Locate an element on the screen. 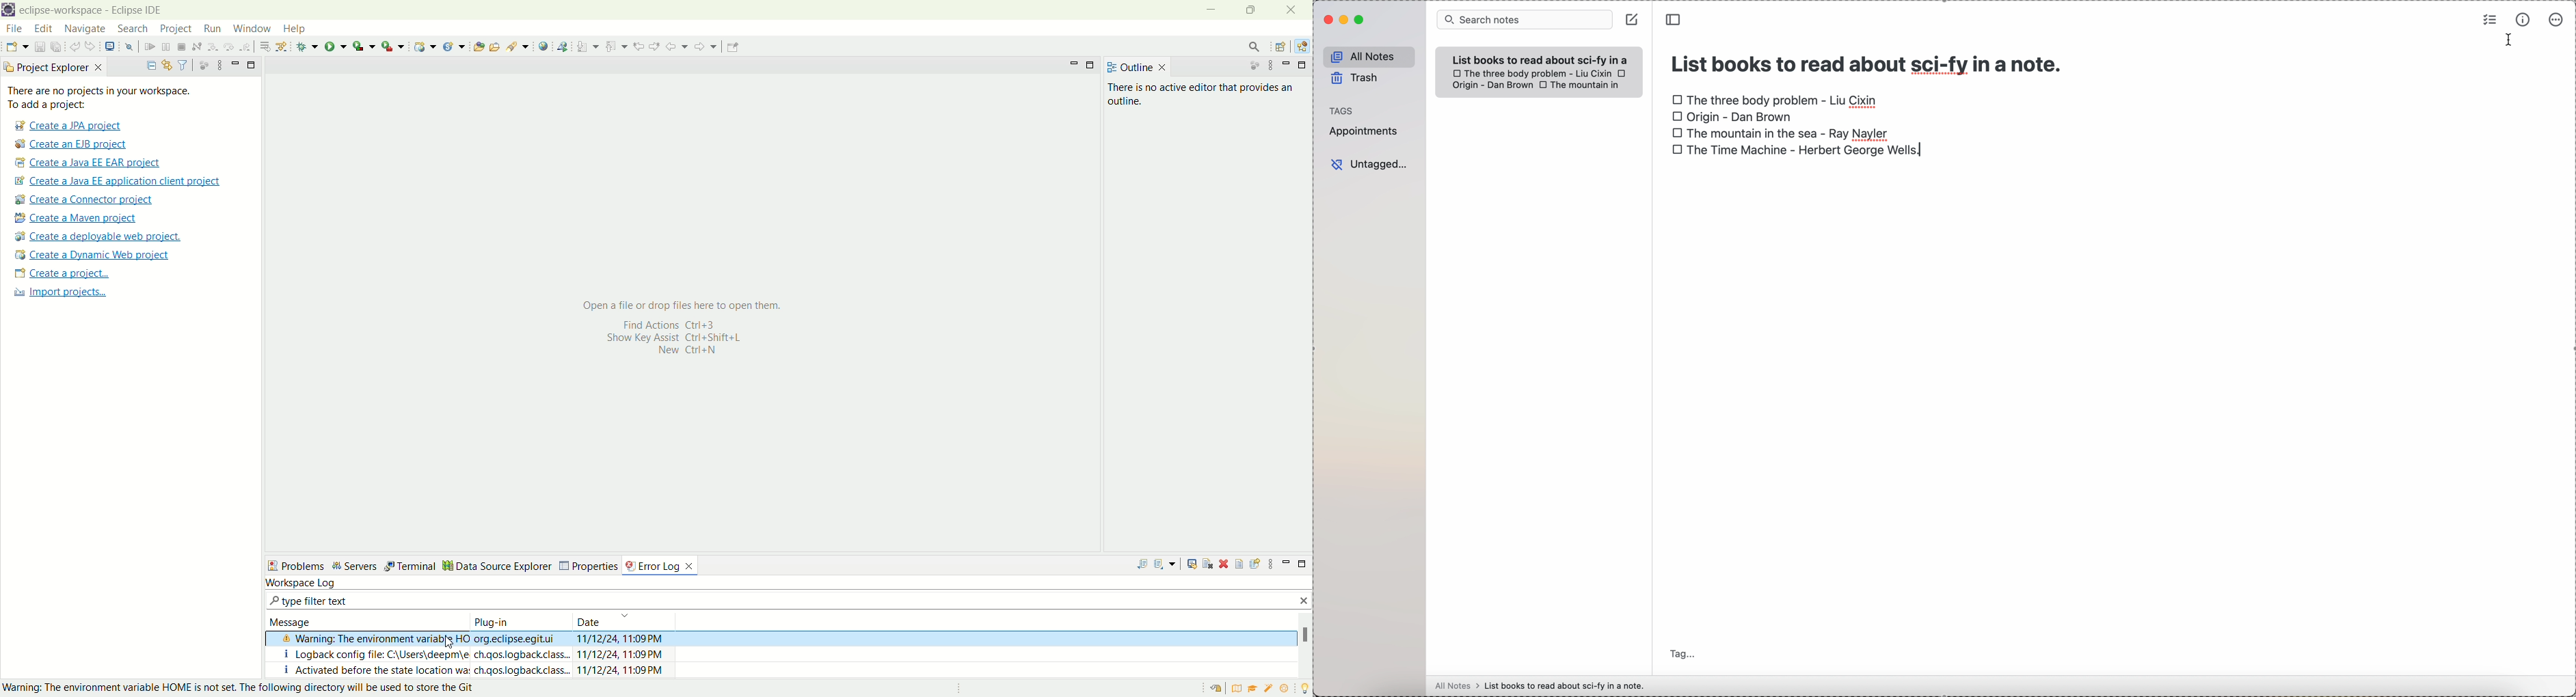 The height and width of the screenshot is (700, 2576). minimize is located at coordinates (1342, 20).